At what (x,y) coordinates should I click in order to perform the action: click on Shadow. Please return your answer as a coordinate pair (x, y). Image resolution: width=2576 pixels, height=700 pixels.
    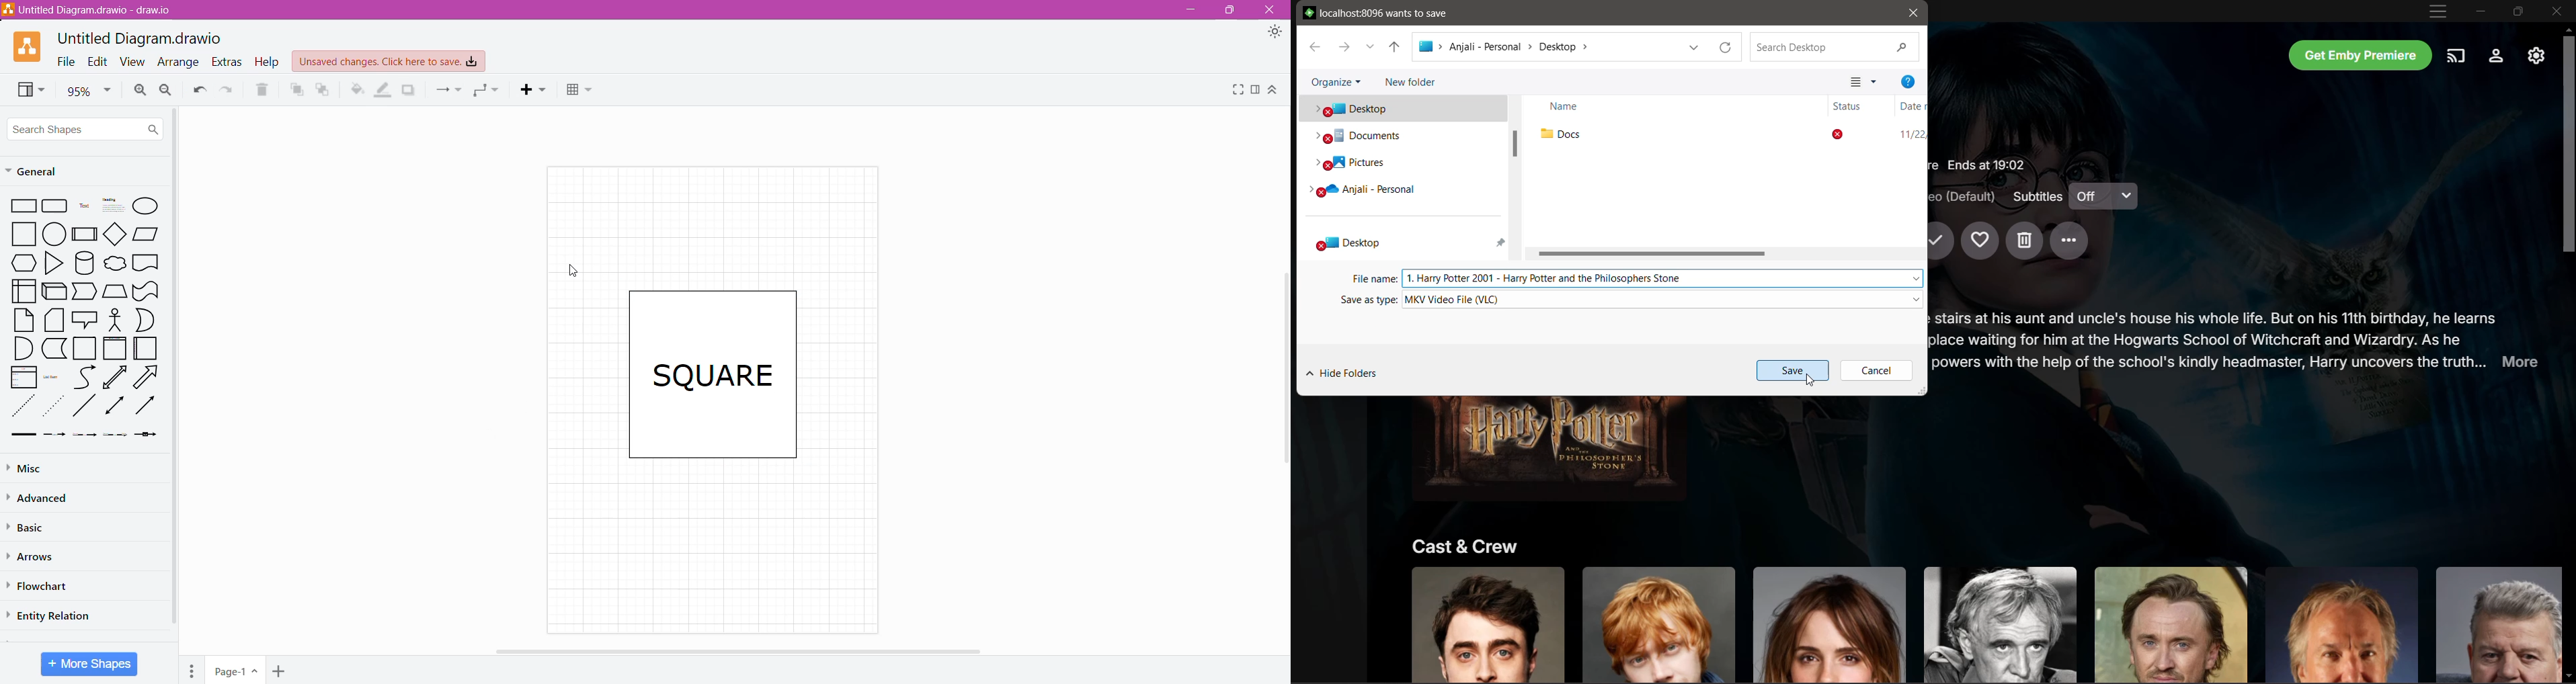
    Looking at the image, I should click on (411, 89).